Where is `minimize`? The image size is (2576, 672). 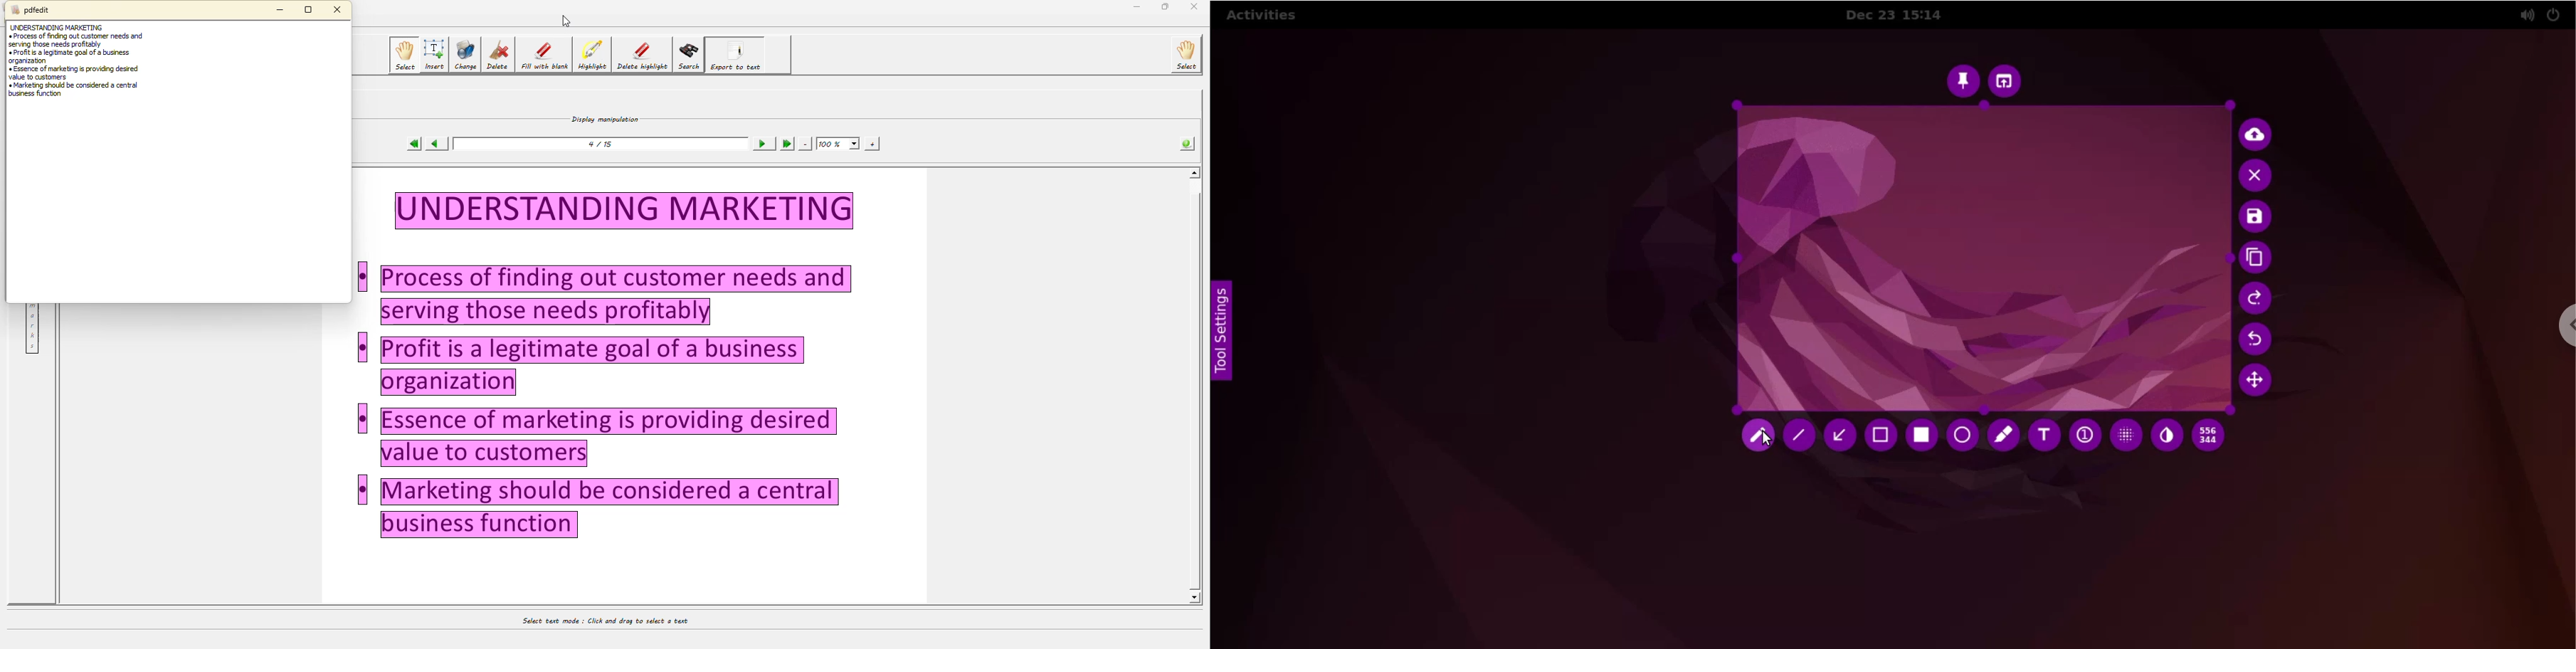
minimize is located at coordinates (1133, 7).